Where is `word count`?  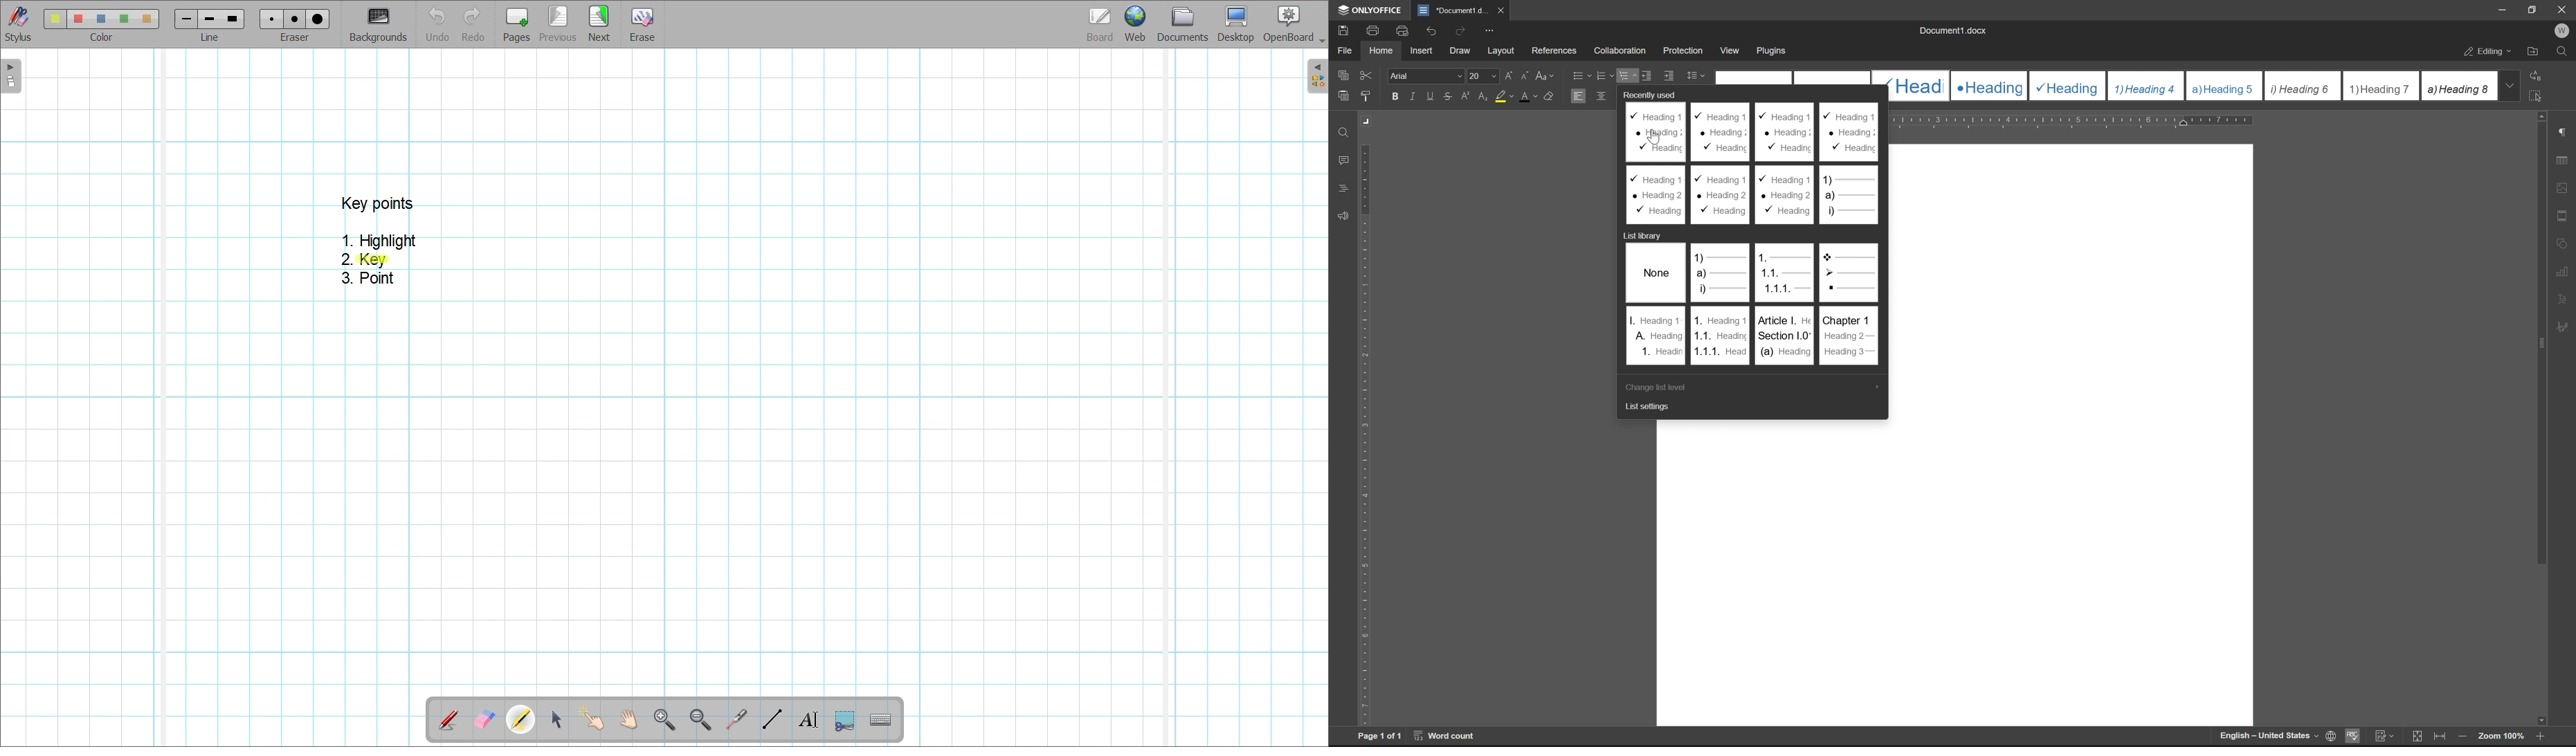
word count is located at coordinates (1446, 735).